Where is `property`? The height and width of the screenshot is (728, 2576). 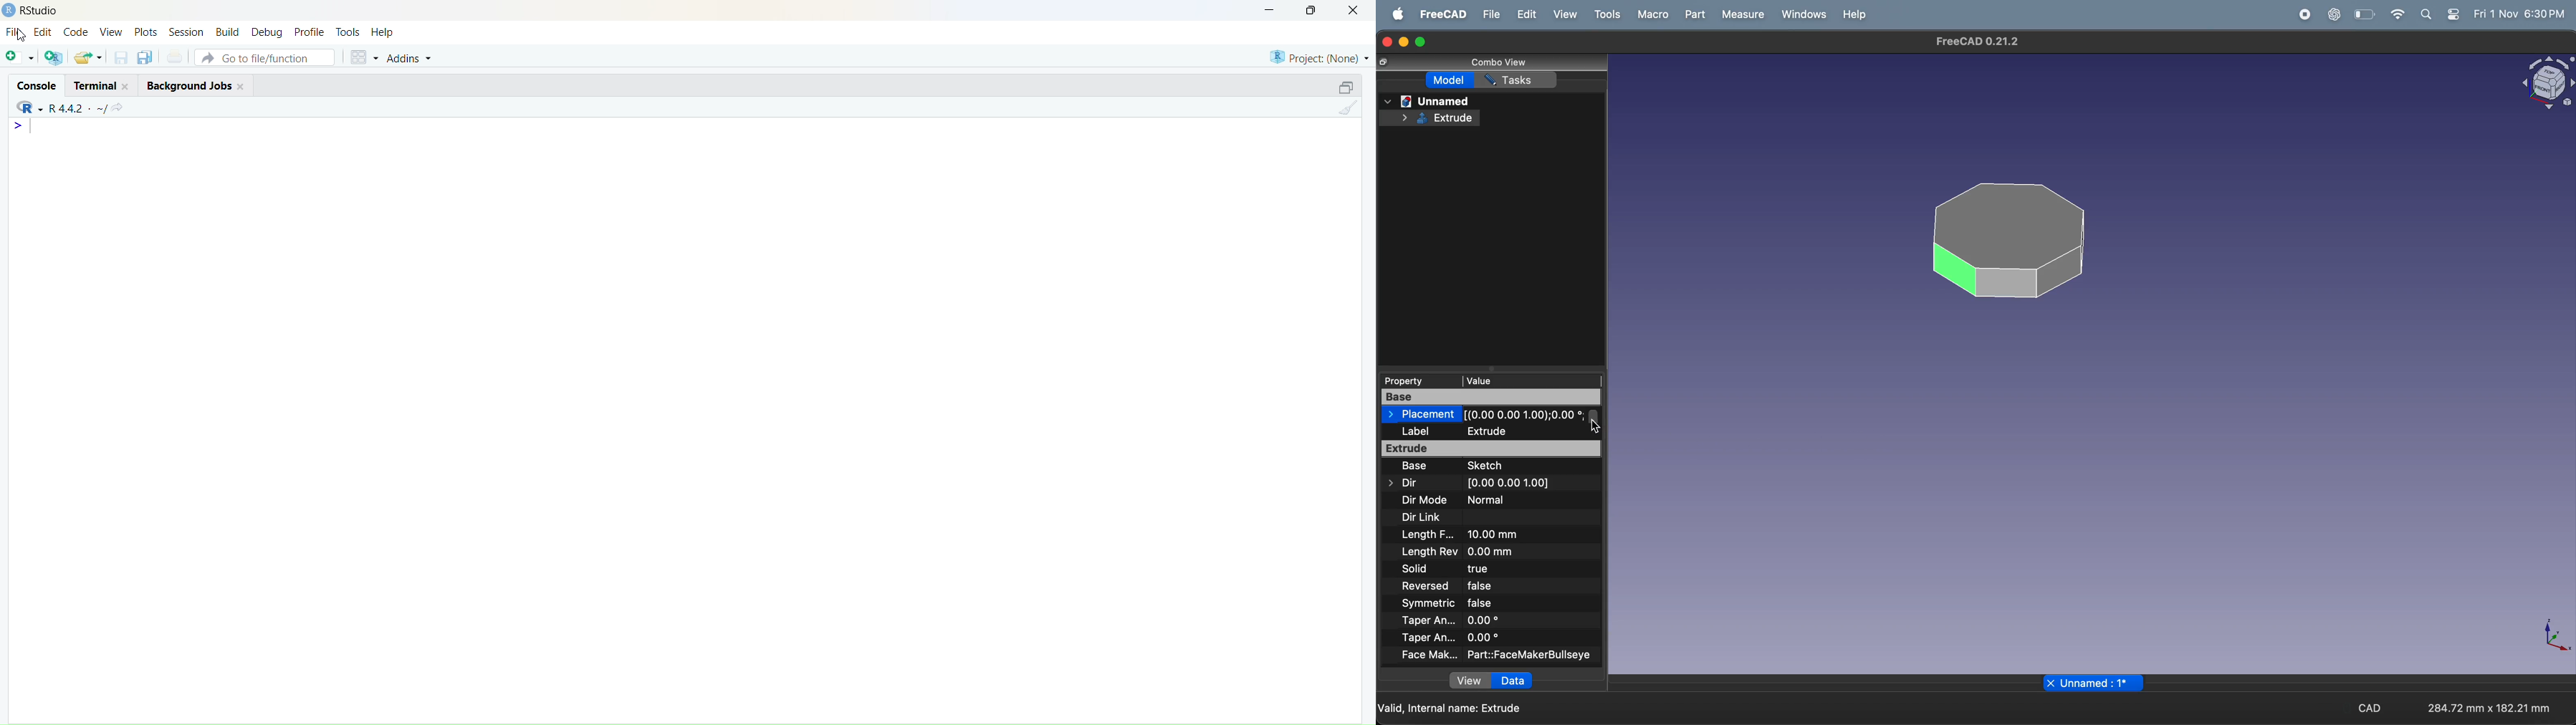 property is located at coordinates (1416, 380).